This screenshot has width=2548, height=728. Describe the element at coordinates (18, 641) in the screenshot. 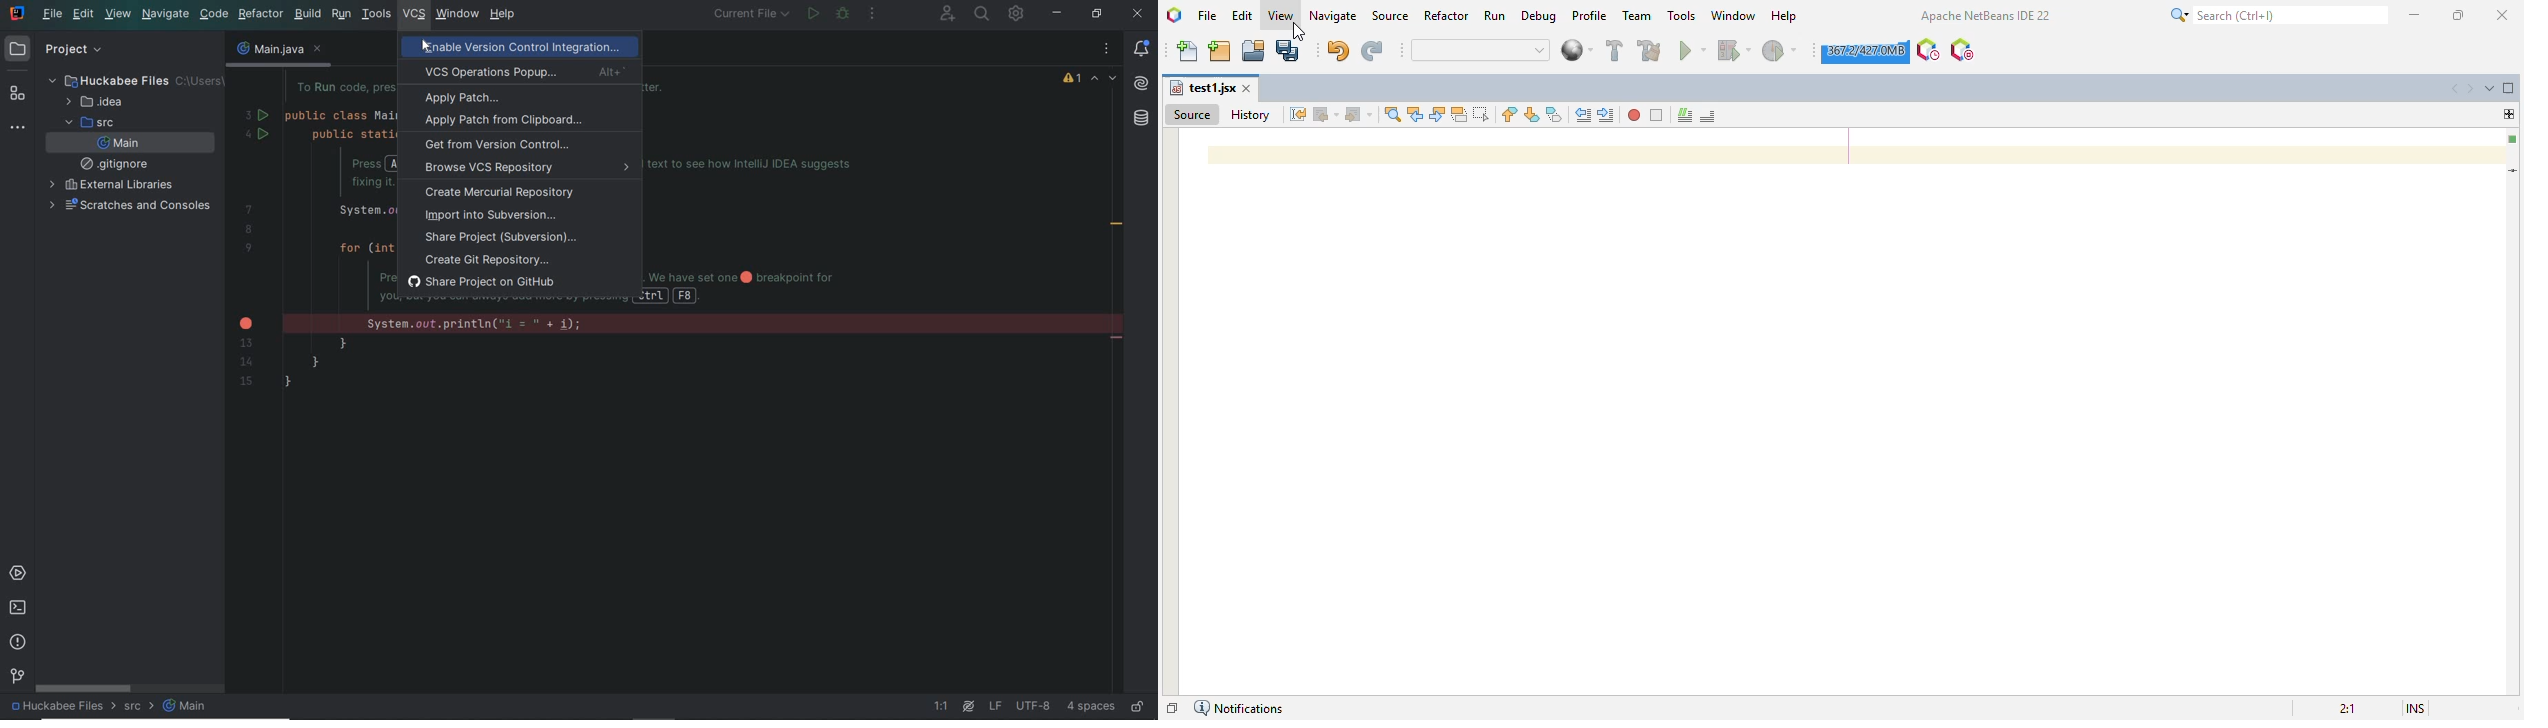

I see `problems` at that location.